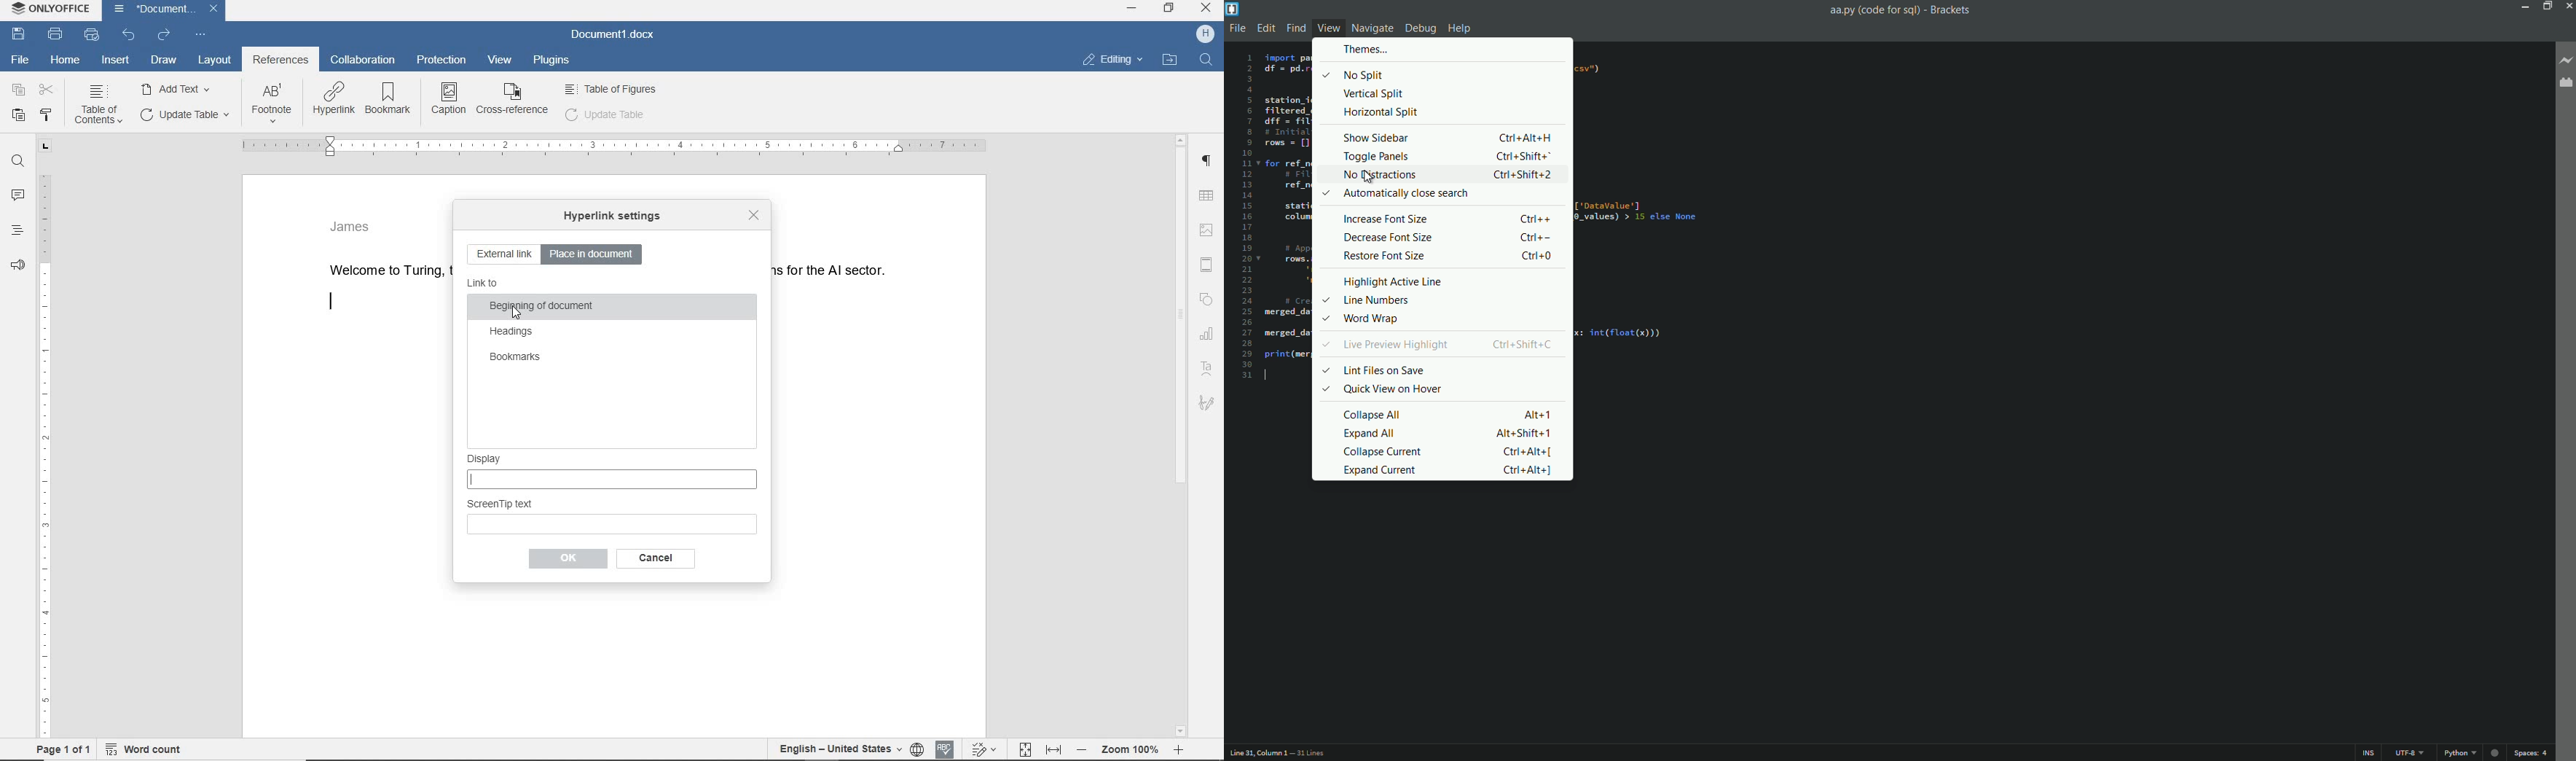 This screenshot has width=2576, height=784. What do you see at coordinates (1325, 299) in the screenshot?
I see `Selected` at bounding box center [1325, 299].